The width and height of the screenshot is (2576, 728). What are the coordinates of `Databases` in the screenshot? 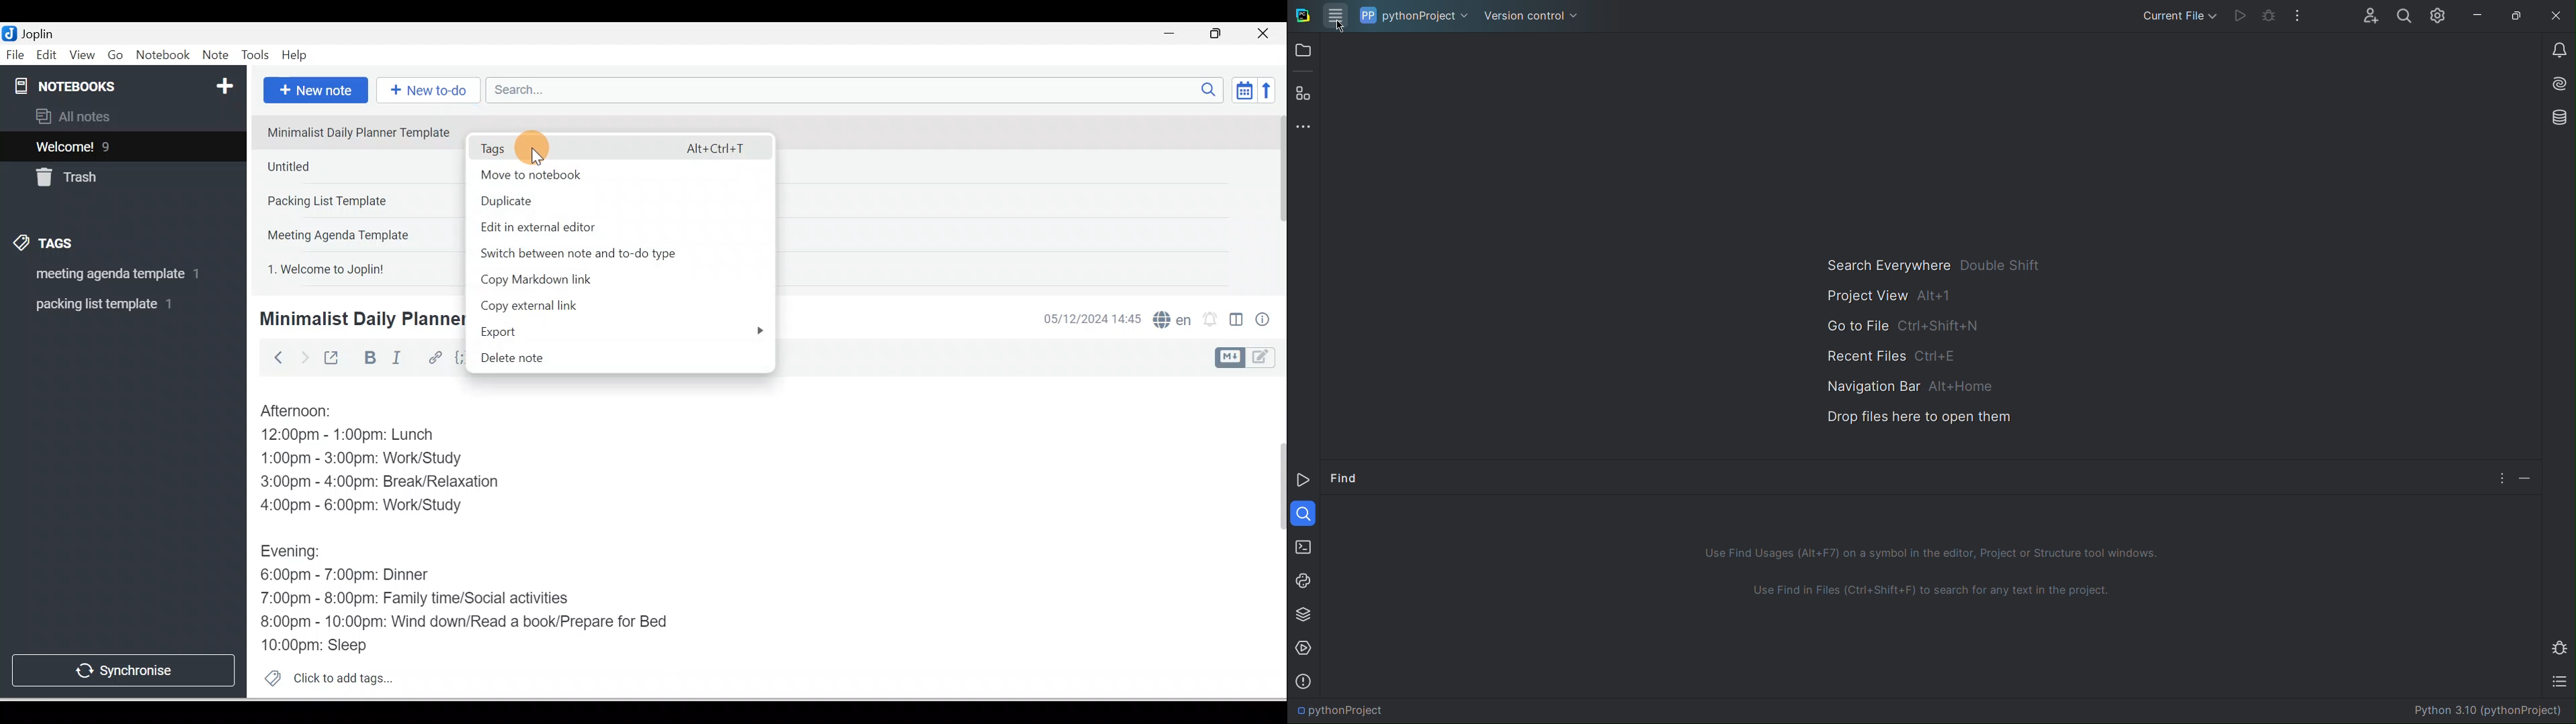 It's located at (2557, 118).